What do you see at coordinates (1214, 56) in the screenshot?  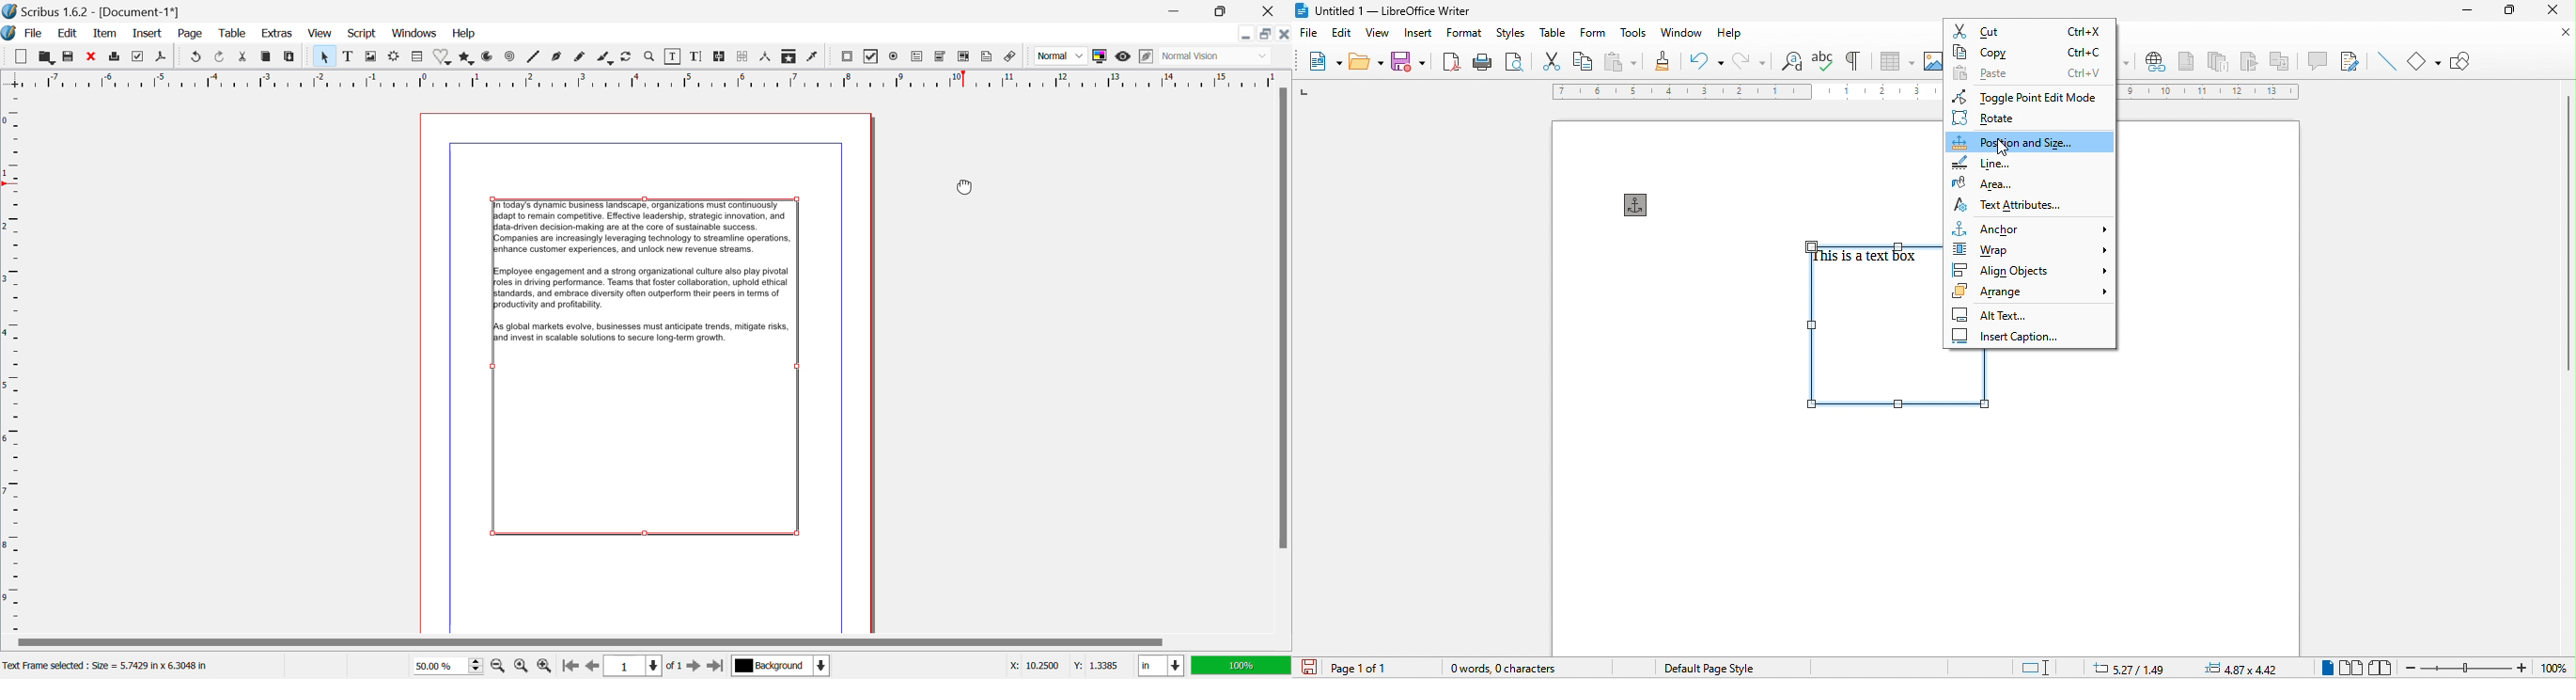 I see `Visual Appearance of display` at bounding box center [1214, 56].